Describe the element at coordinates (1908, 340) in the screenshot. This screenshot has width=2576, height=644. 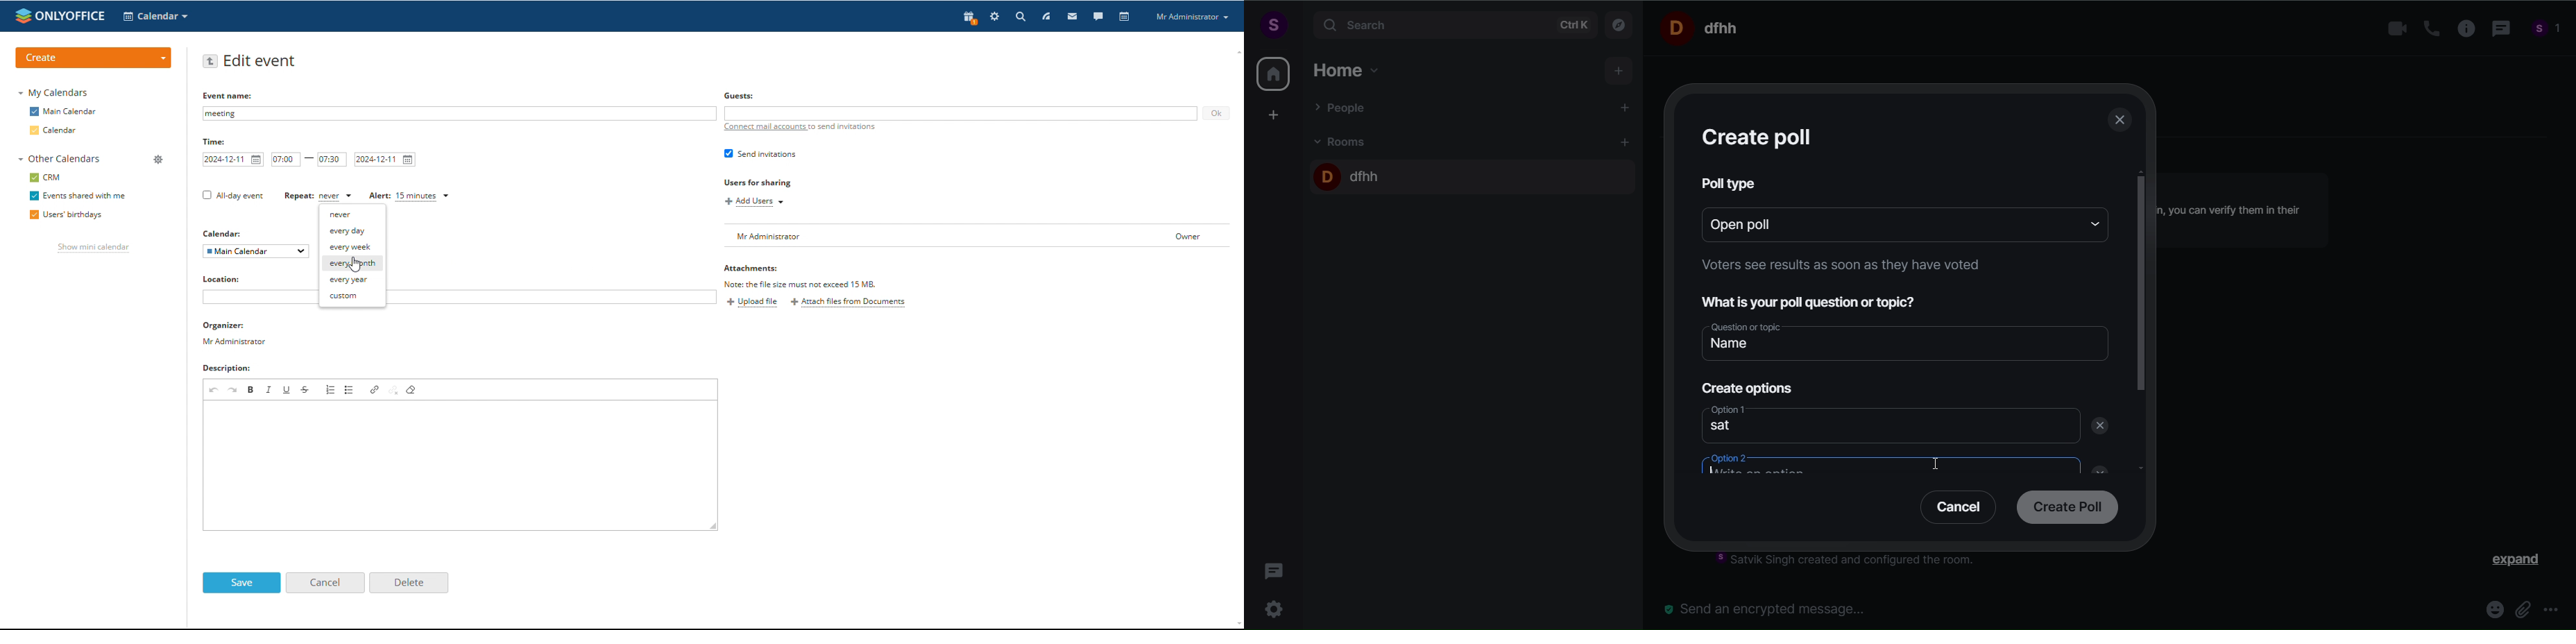
I see `question or topic` at that location.